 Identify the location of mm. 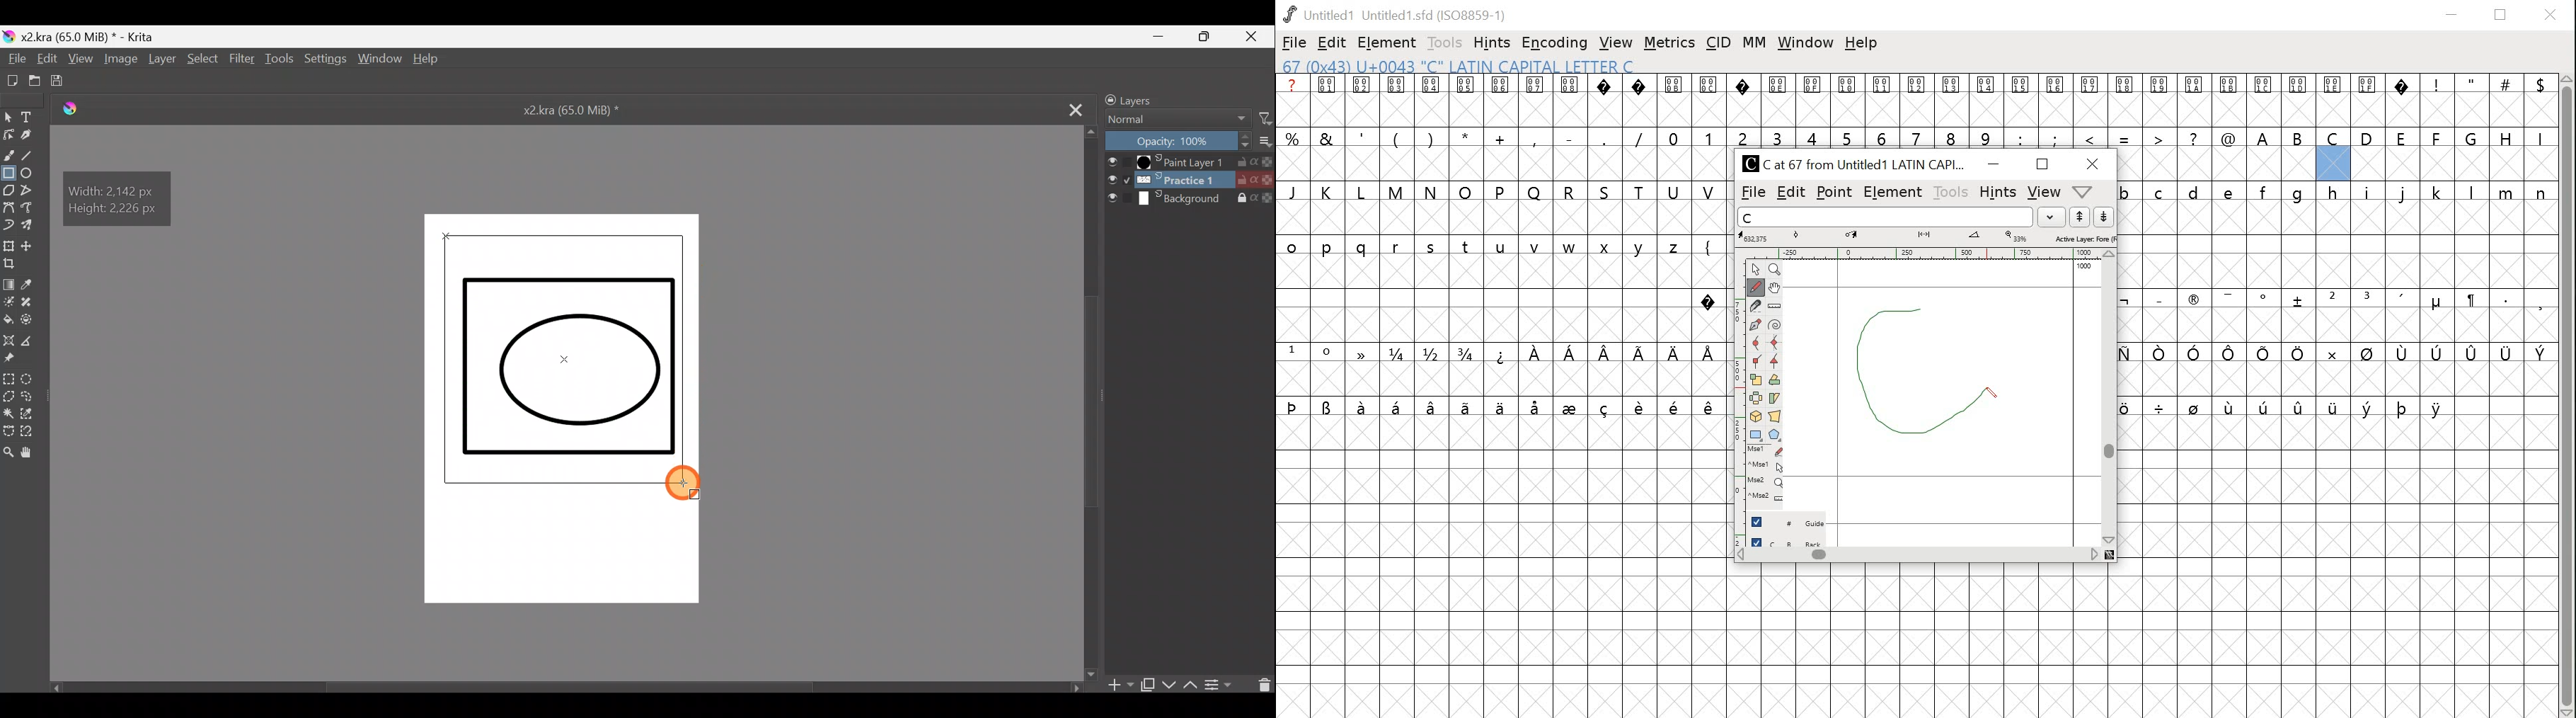
(1752, 44).